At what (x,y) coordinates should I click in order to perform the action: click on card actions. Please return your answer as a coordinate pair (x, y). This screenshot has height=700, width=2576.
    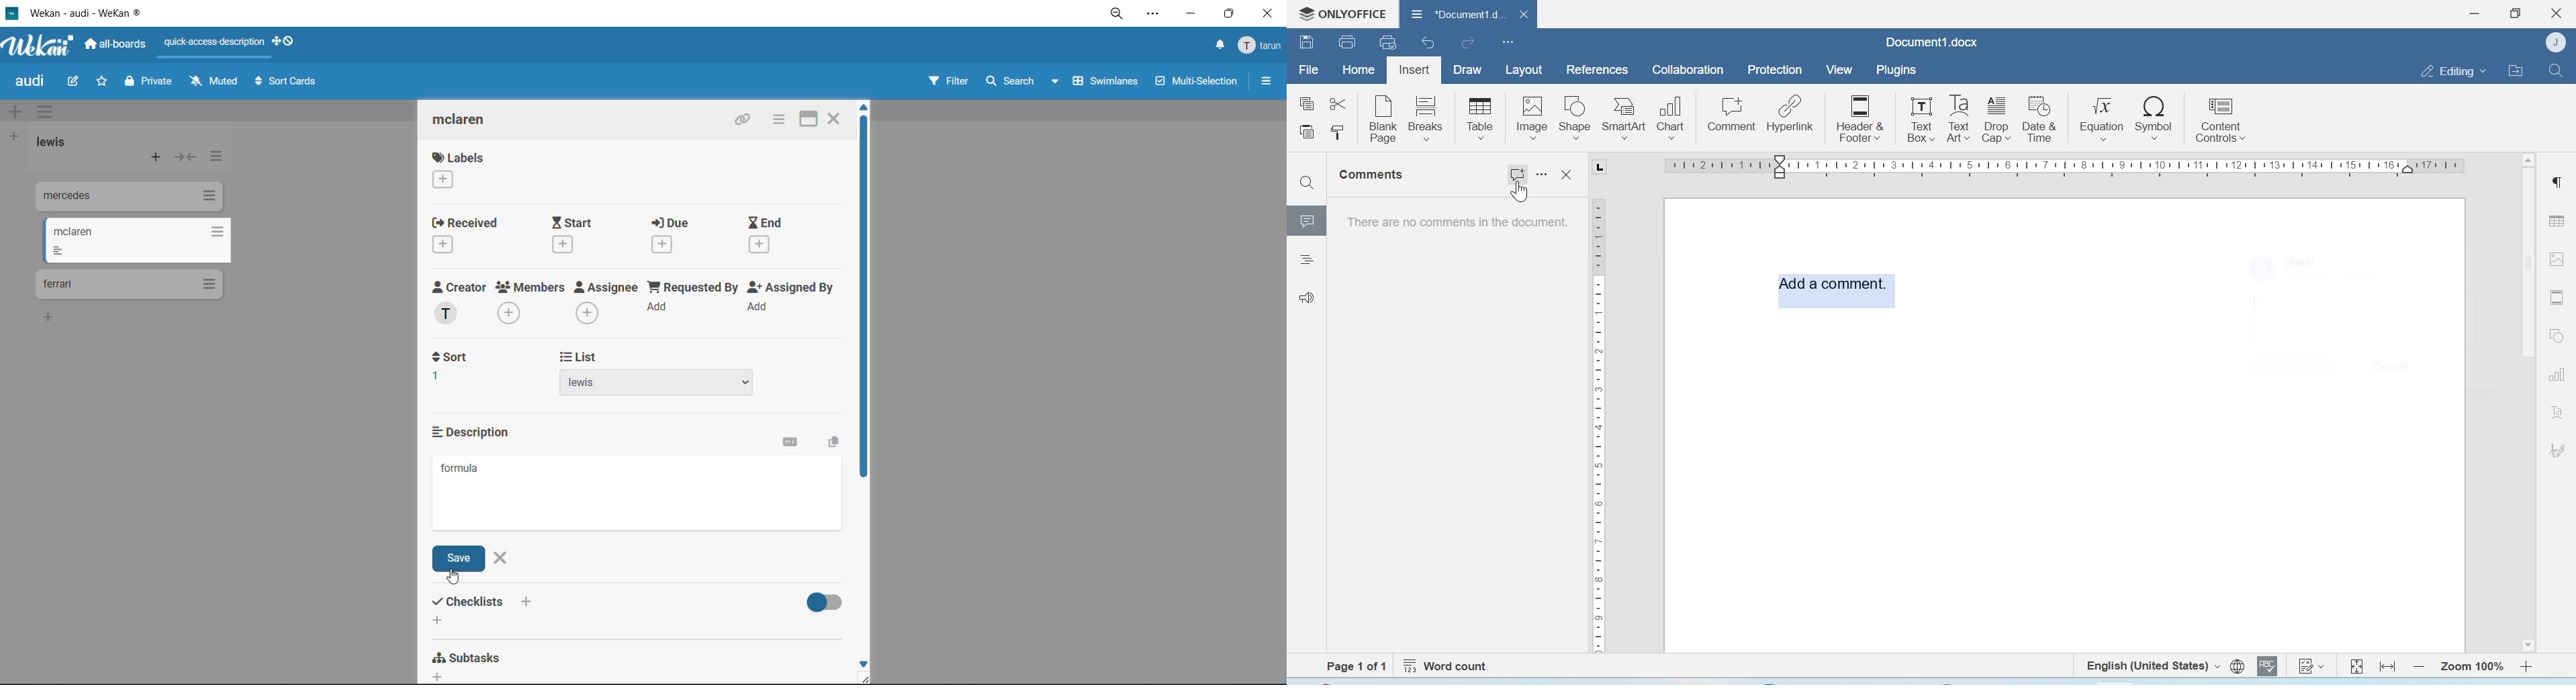
    Looking at the image, I should click on (778, 119).